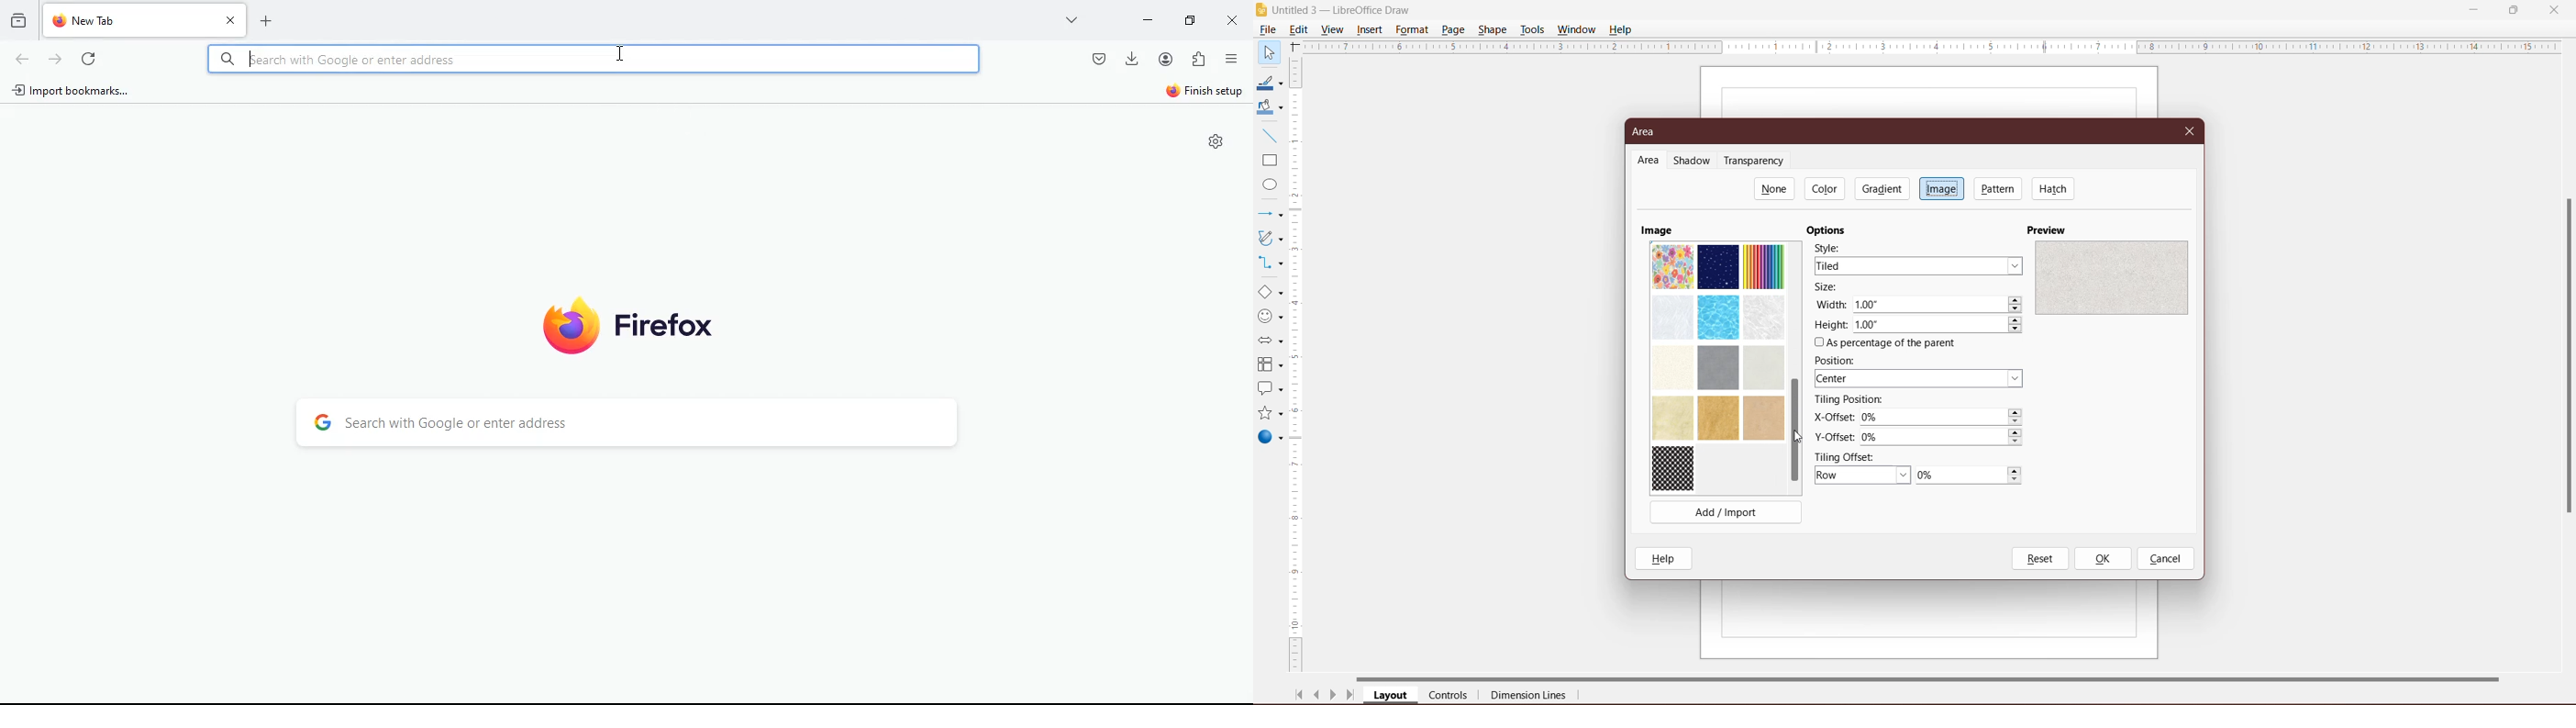 This screenshot has height=728, width=2576. What do you see at coordinates (1270, 439) in the screenshot?
I see `3D objects` at bounding box center [1270, 439].